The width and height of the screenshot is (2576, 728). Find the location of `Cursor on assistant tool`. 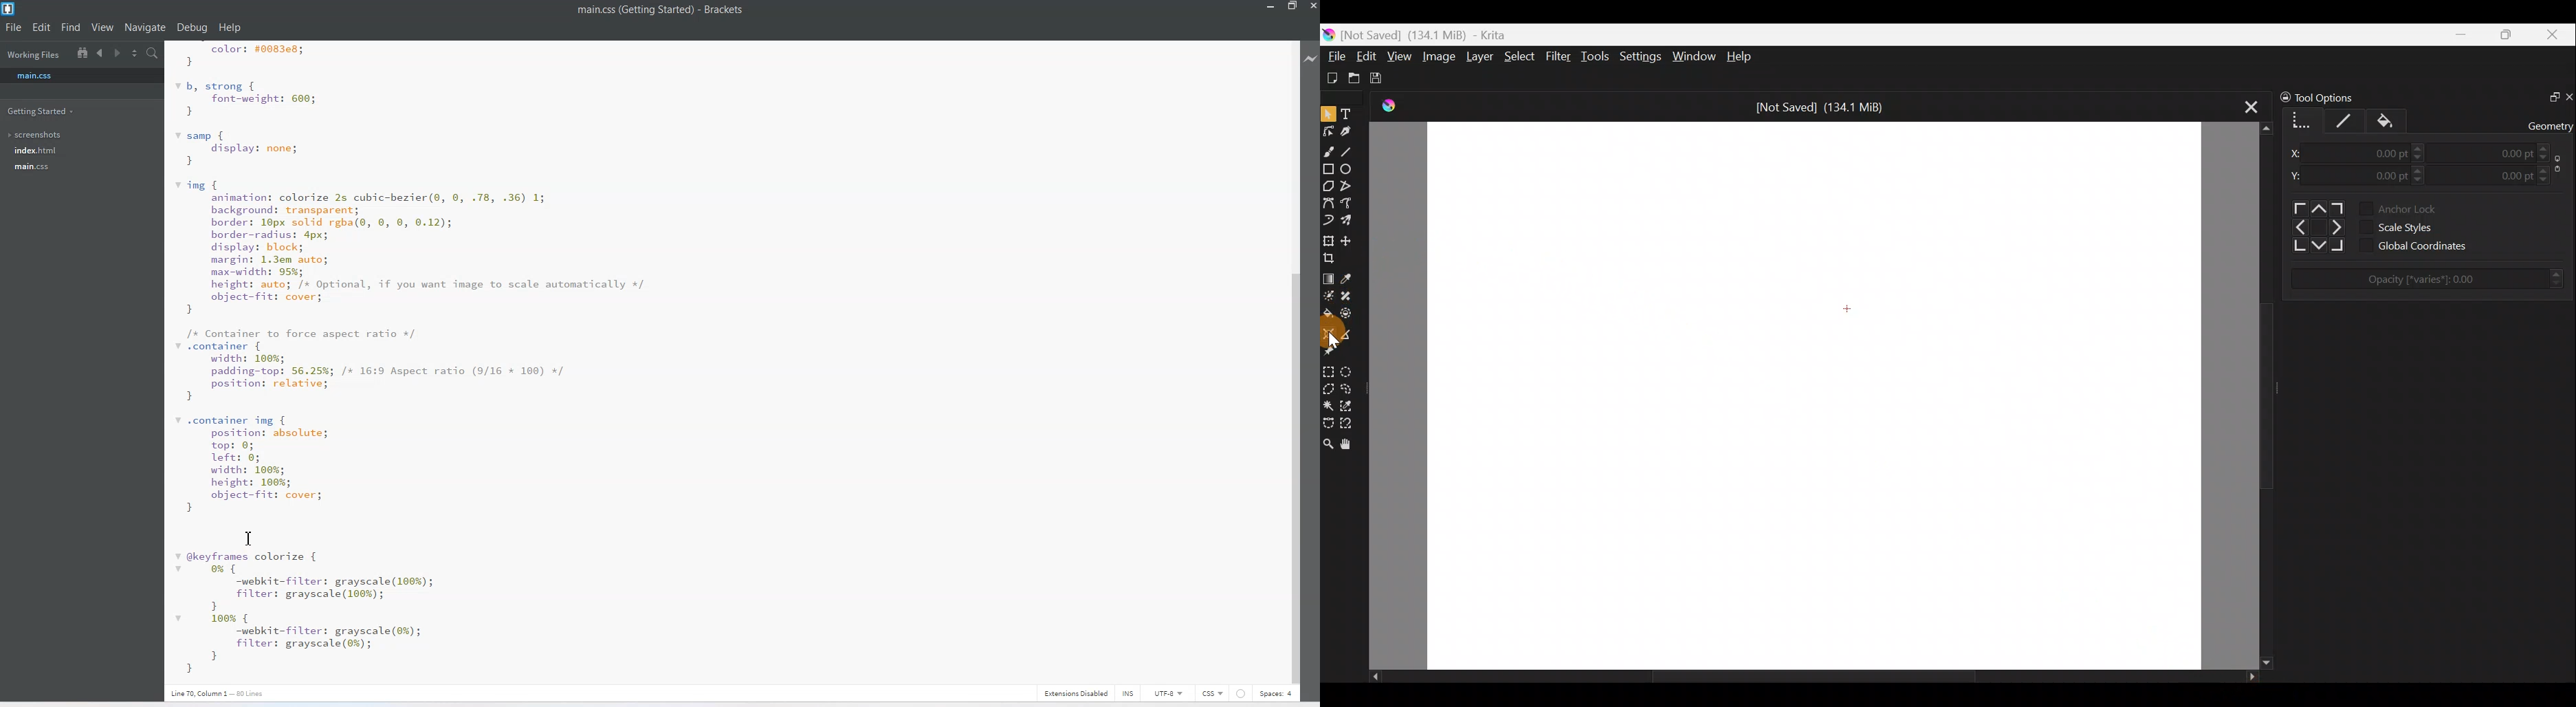

Cursor on assistant tool is located at coordinates (1331, 333).